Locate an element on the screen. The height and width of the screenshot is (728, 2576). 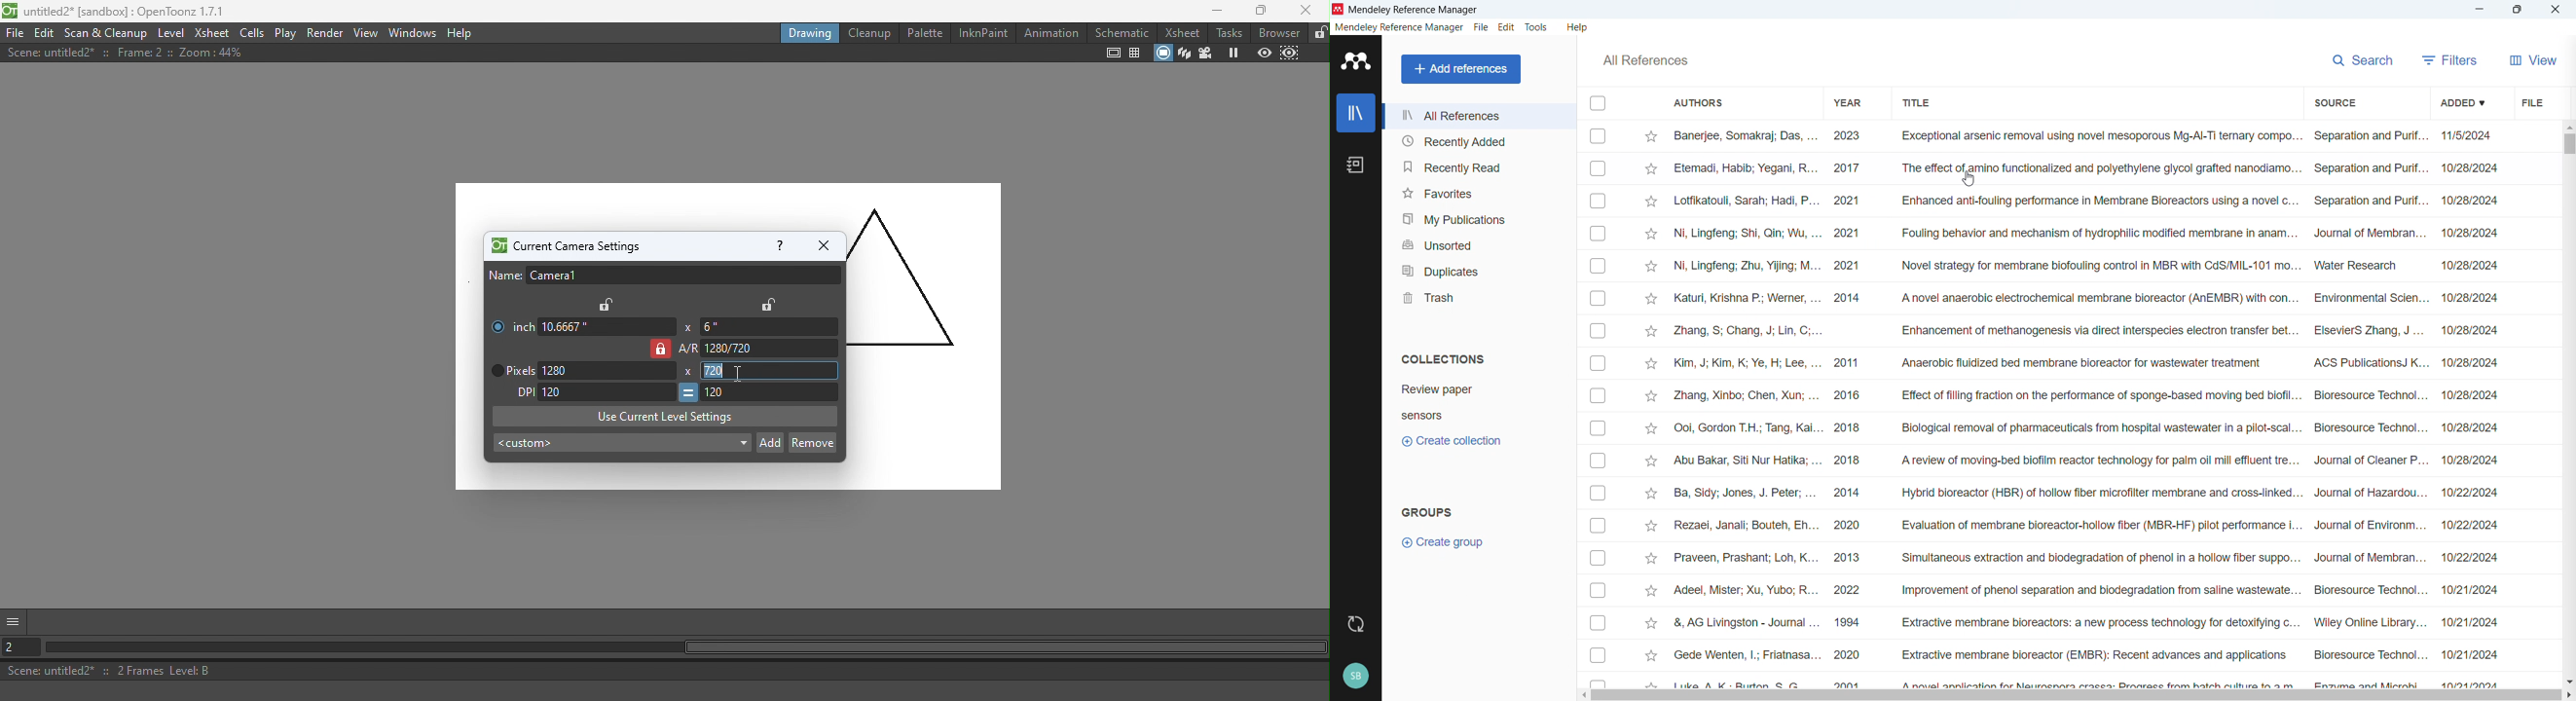
Scroll up  is located at coordinates (2568, 126).